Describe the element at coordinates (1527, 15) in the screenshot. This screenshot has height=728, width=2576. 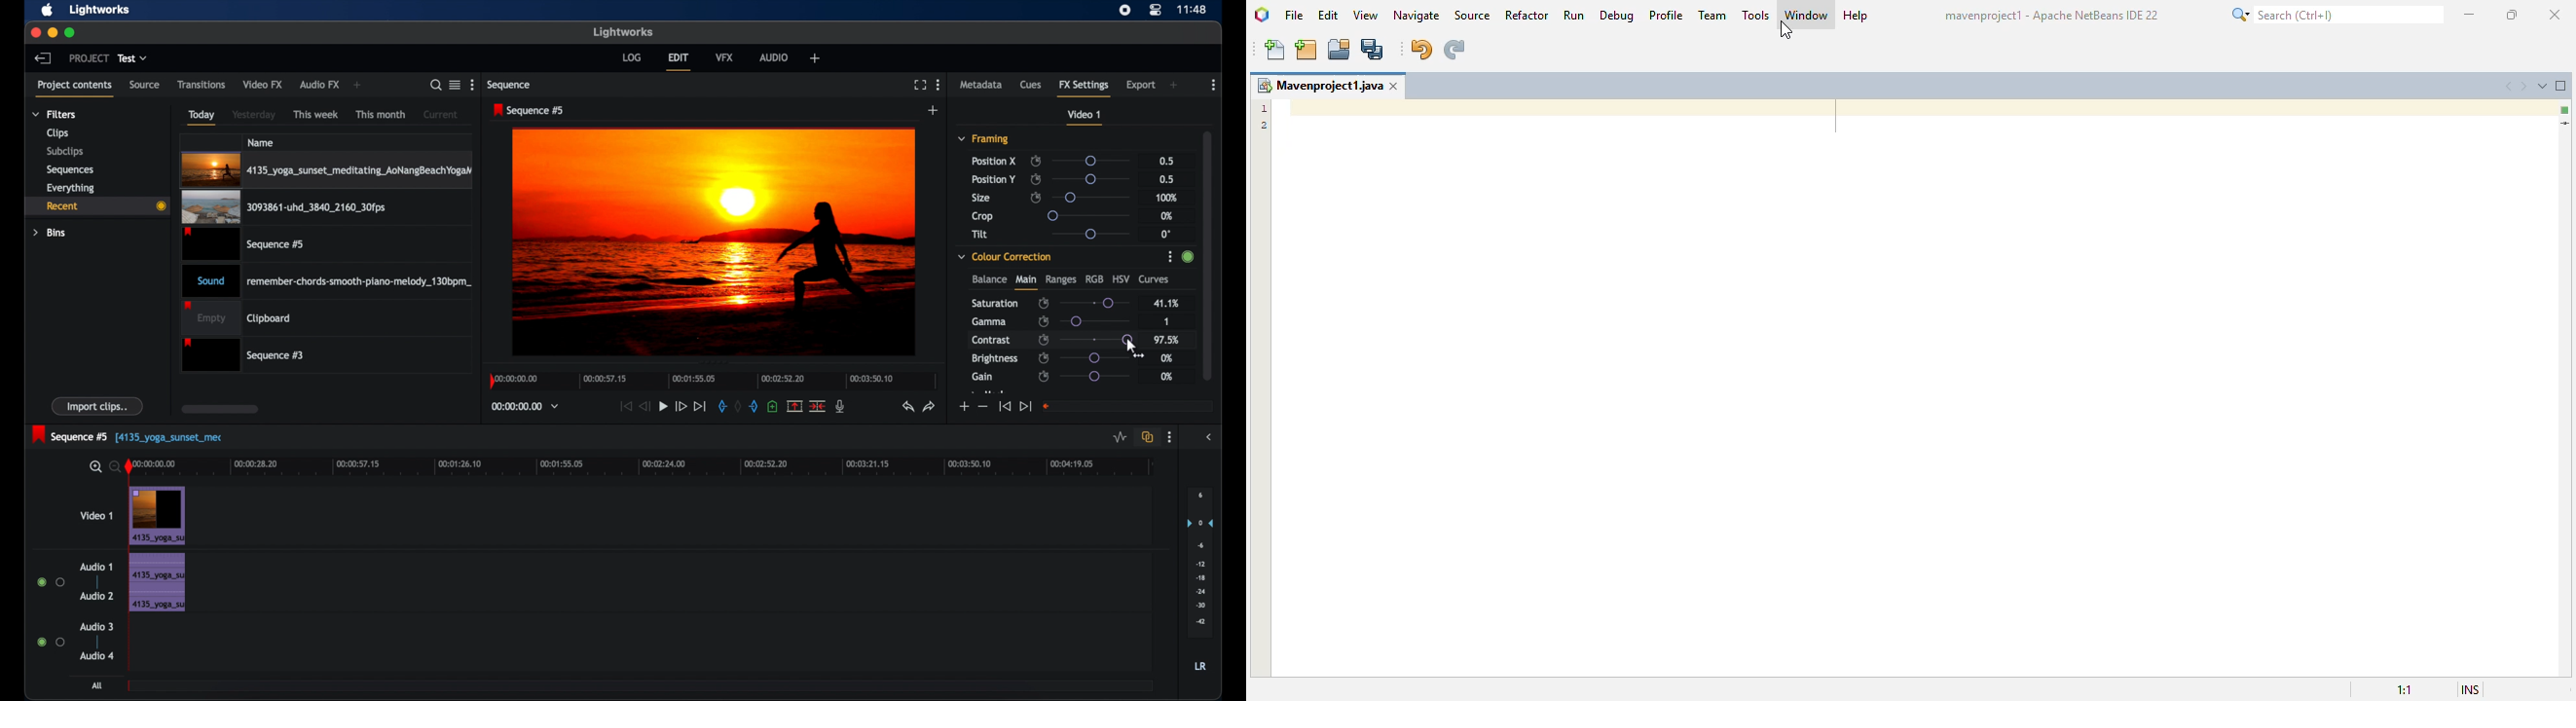
I see `refactor` at that location.